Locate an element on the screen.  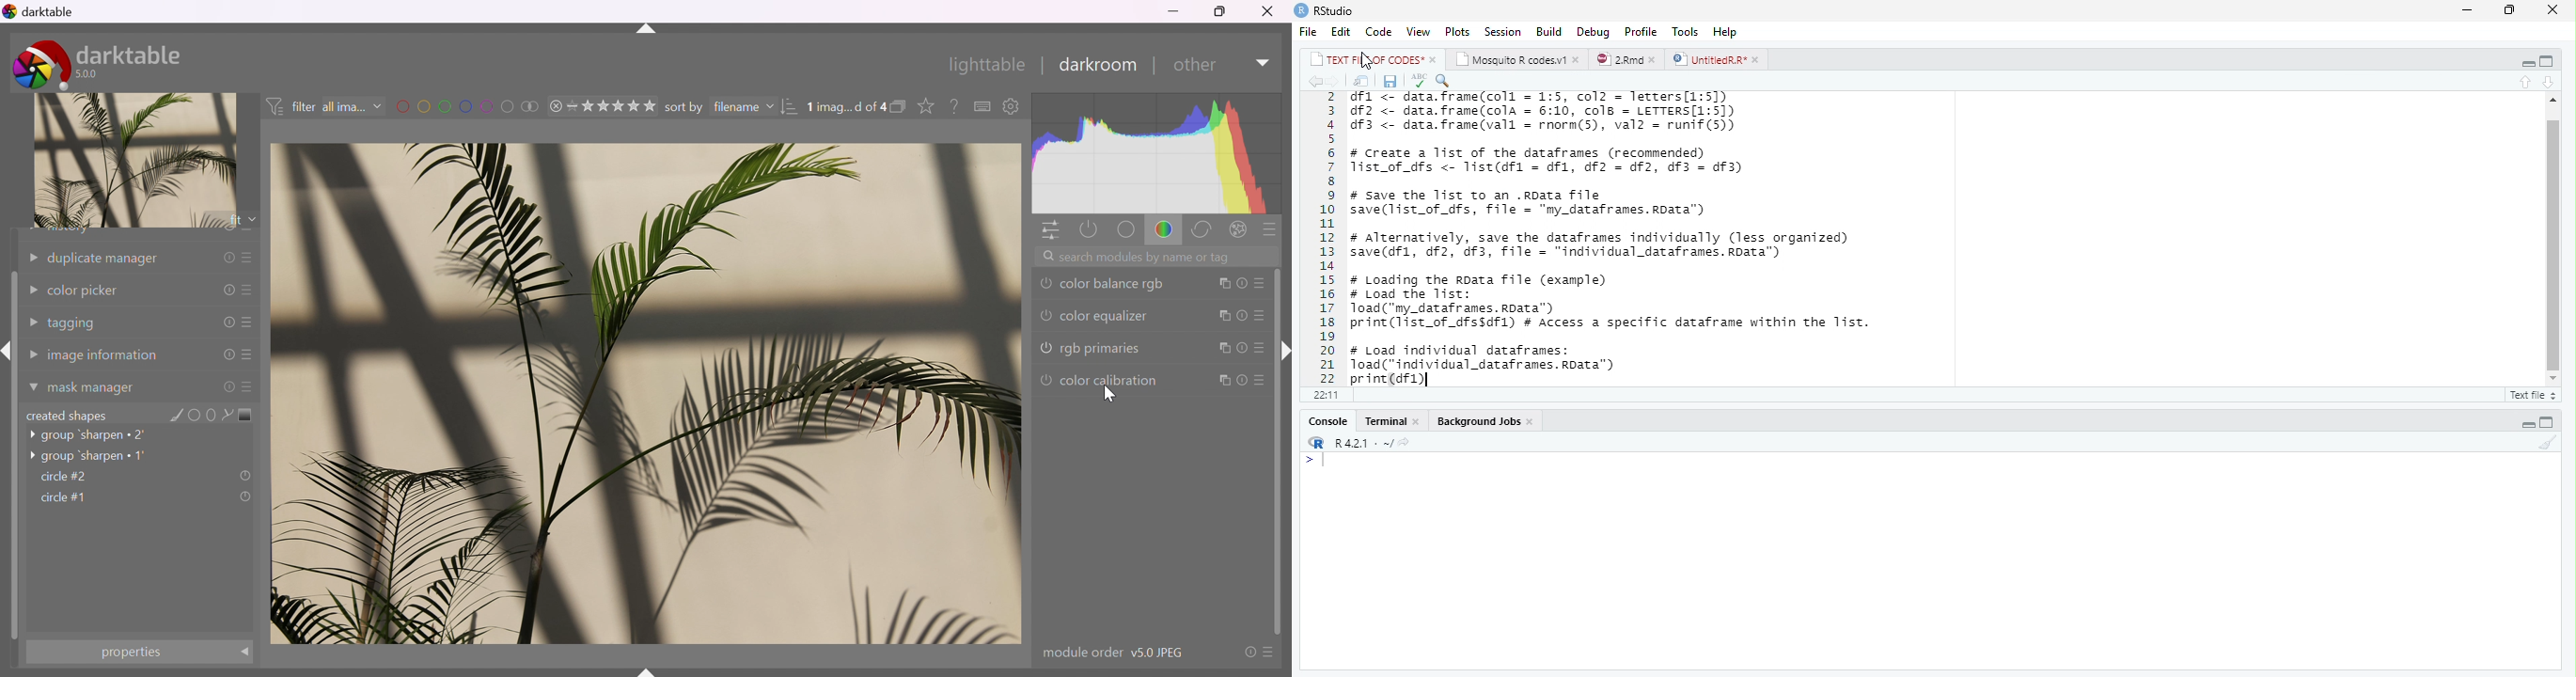
darktable is located at coordinates (133, 55).